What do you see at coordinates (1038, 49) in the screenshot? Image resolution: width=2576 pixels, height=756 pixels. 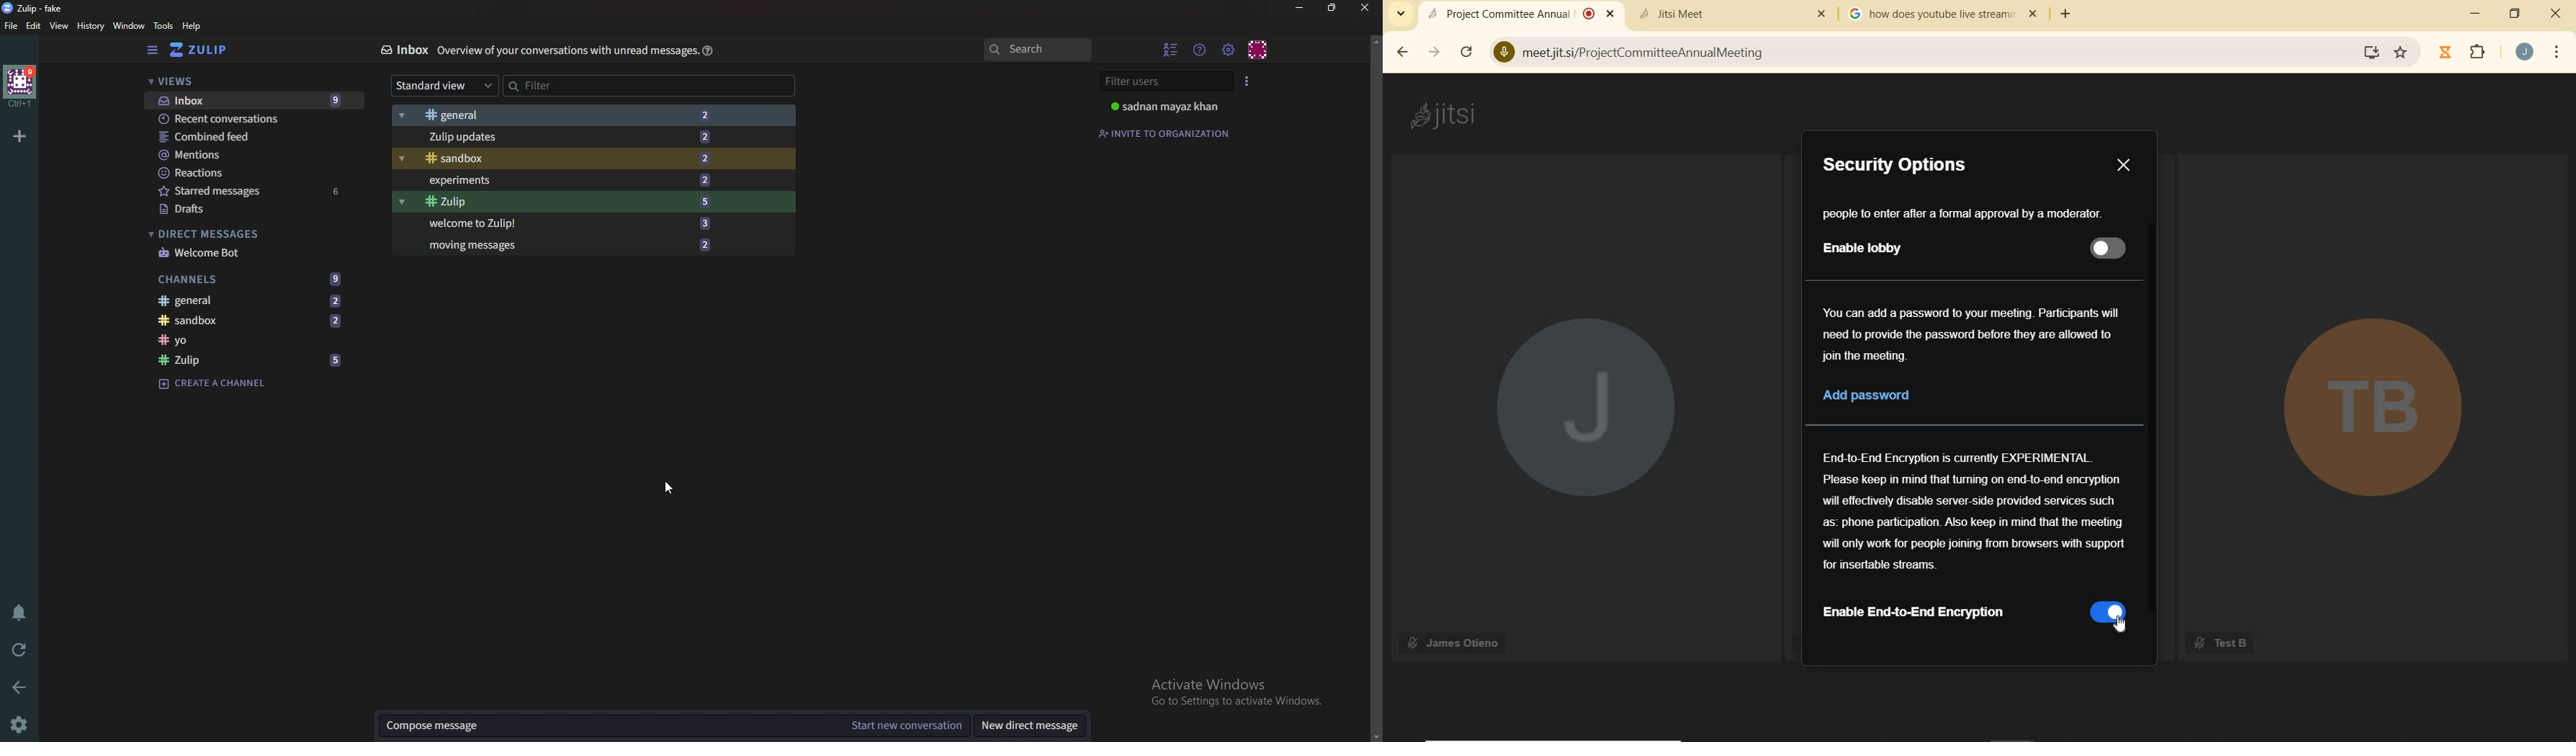 I see `Search` at bounding box center [1038, 49].